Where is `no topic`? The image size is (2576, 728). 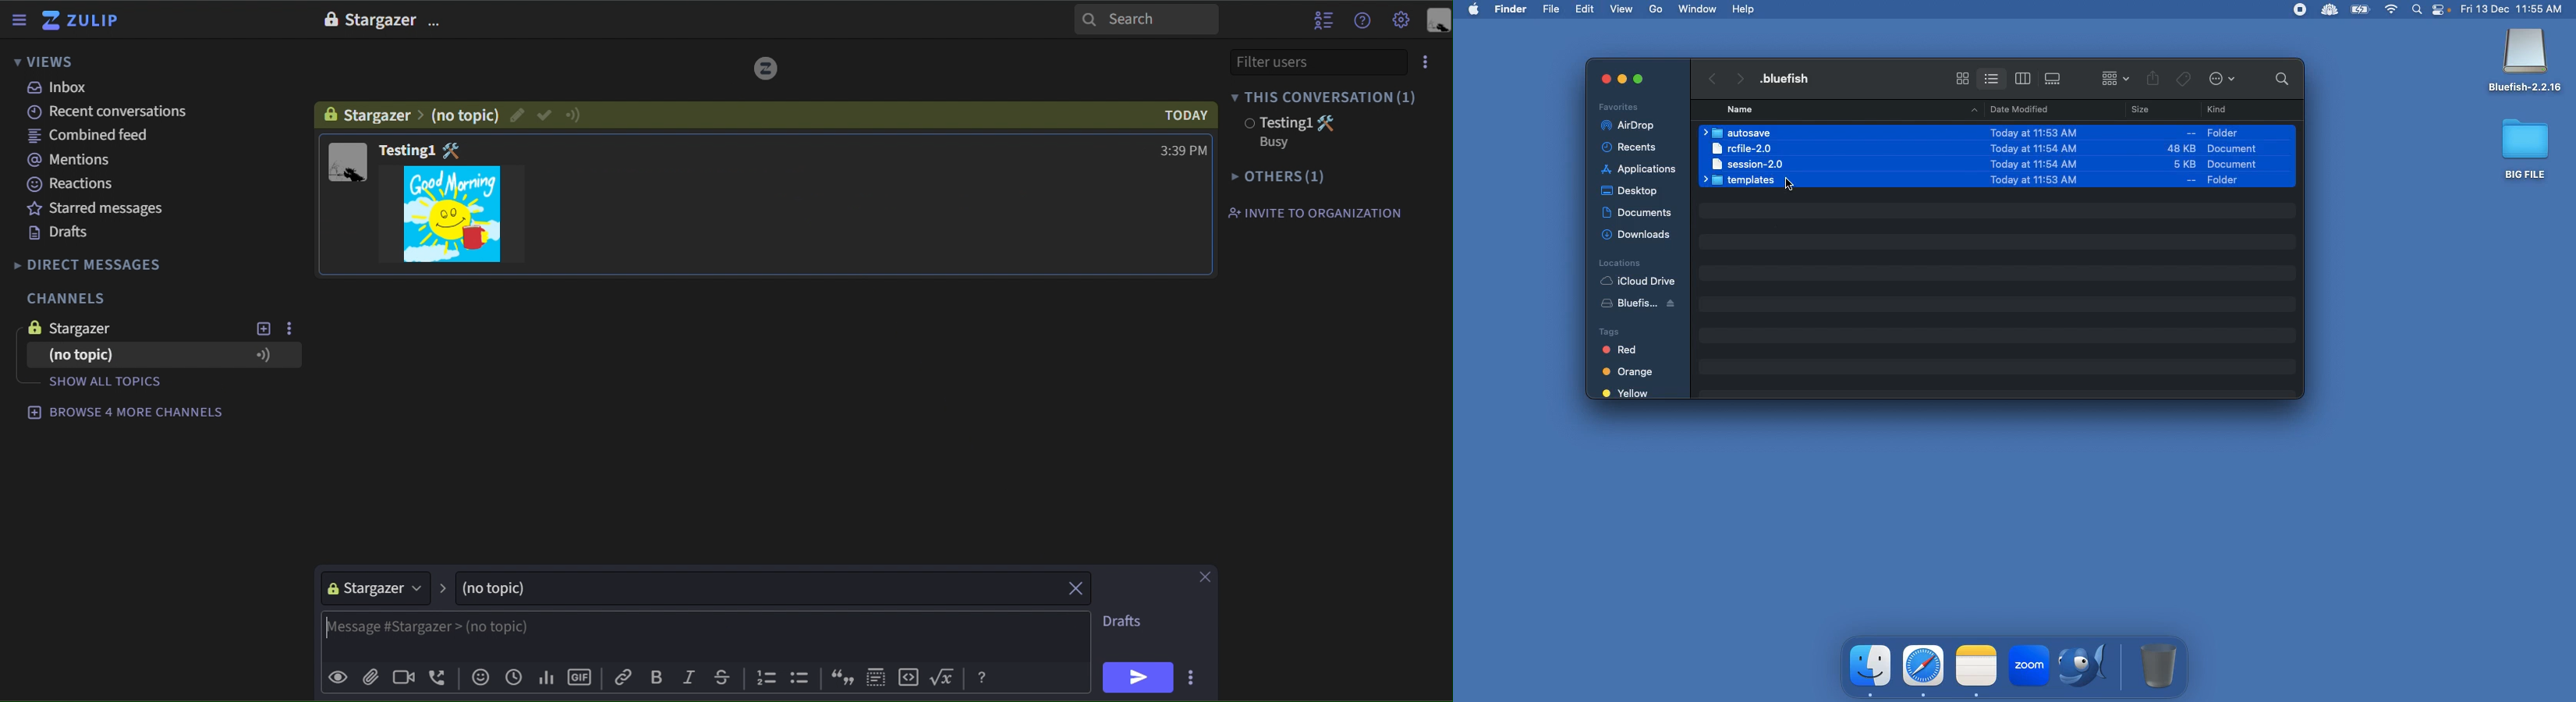 no topic is located at coordinates (464, 114).